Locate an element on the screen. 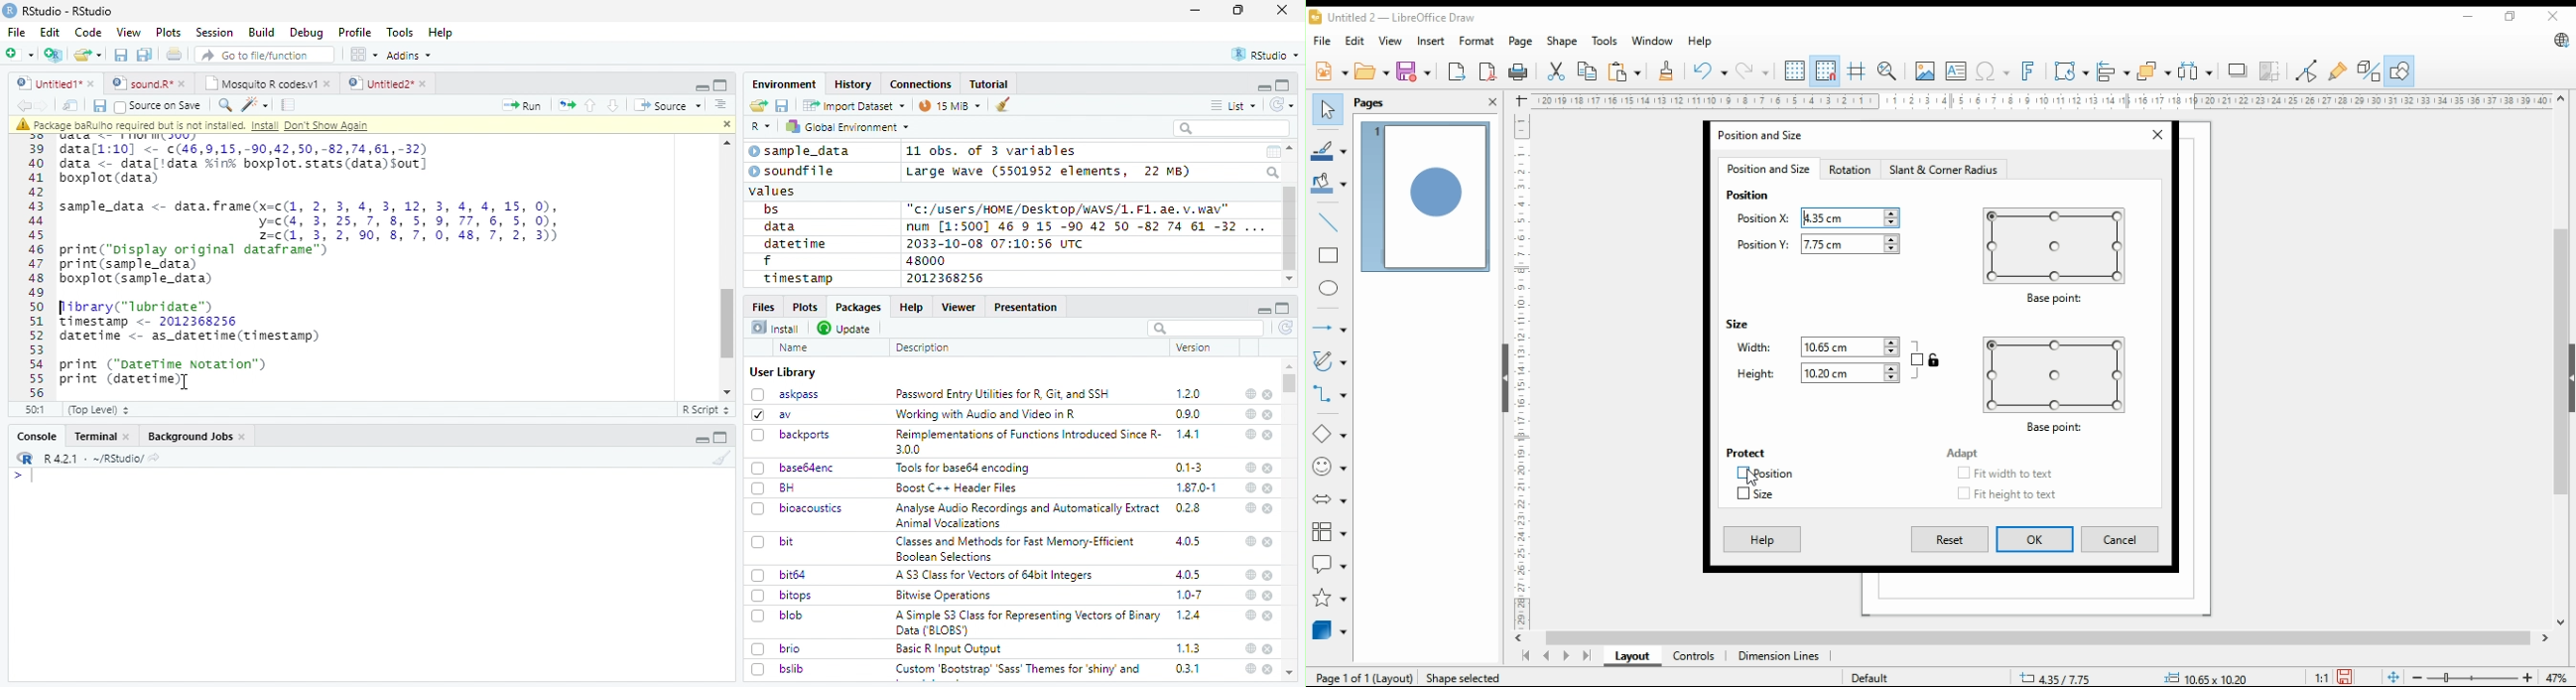  Show document outline is located at coordinates (719, 104).